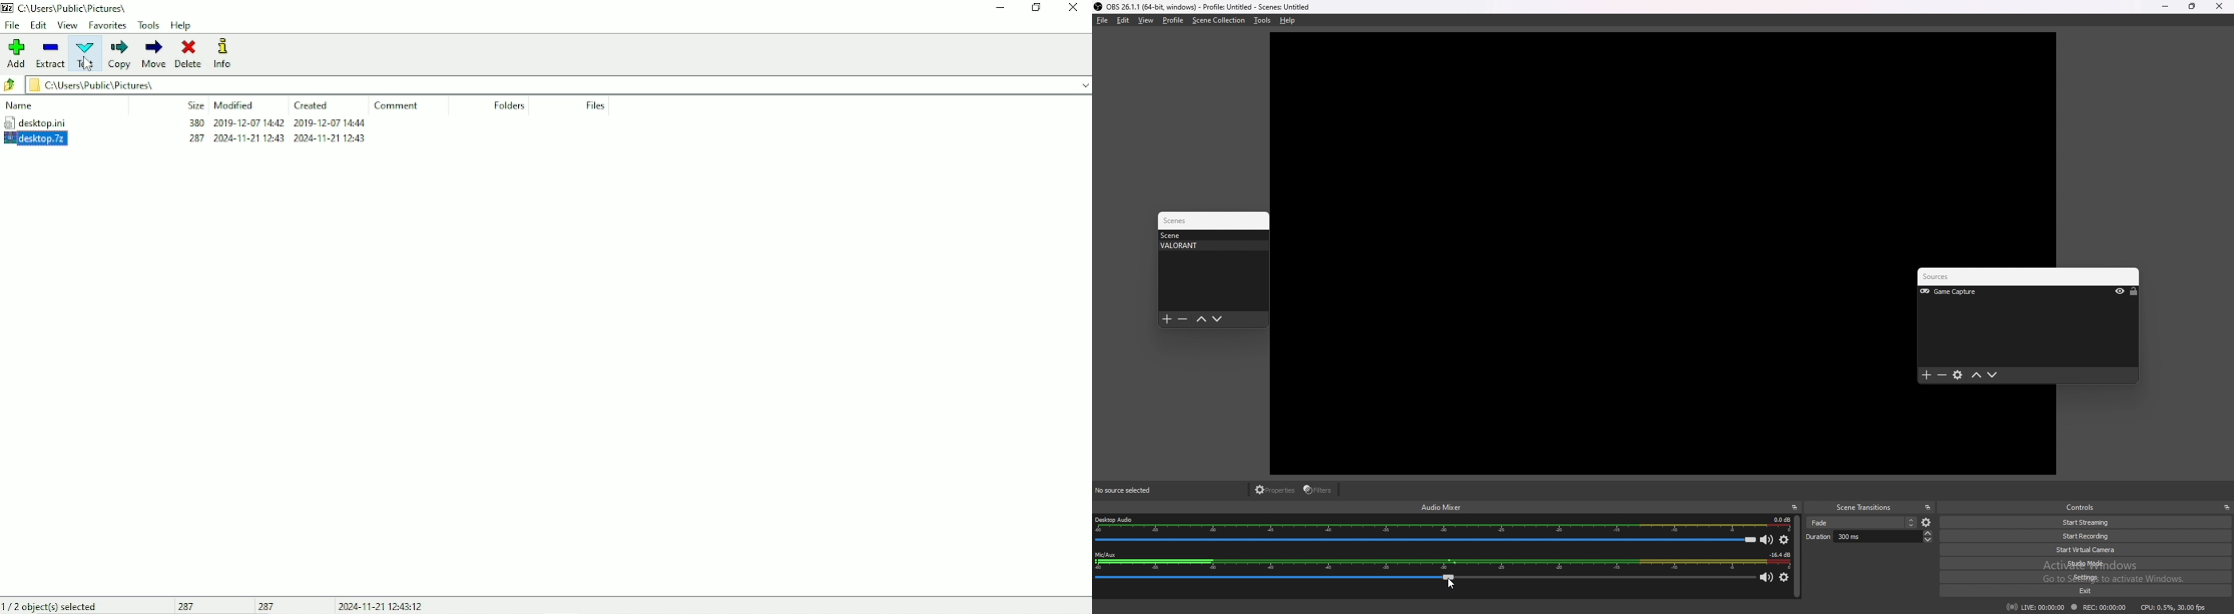 The height and width of the screenshot is (616, 2240). I want to click on start virtual camera, so click(2092, 550).